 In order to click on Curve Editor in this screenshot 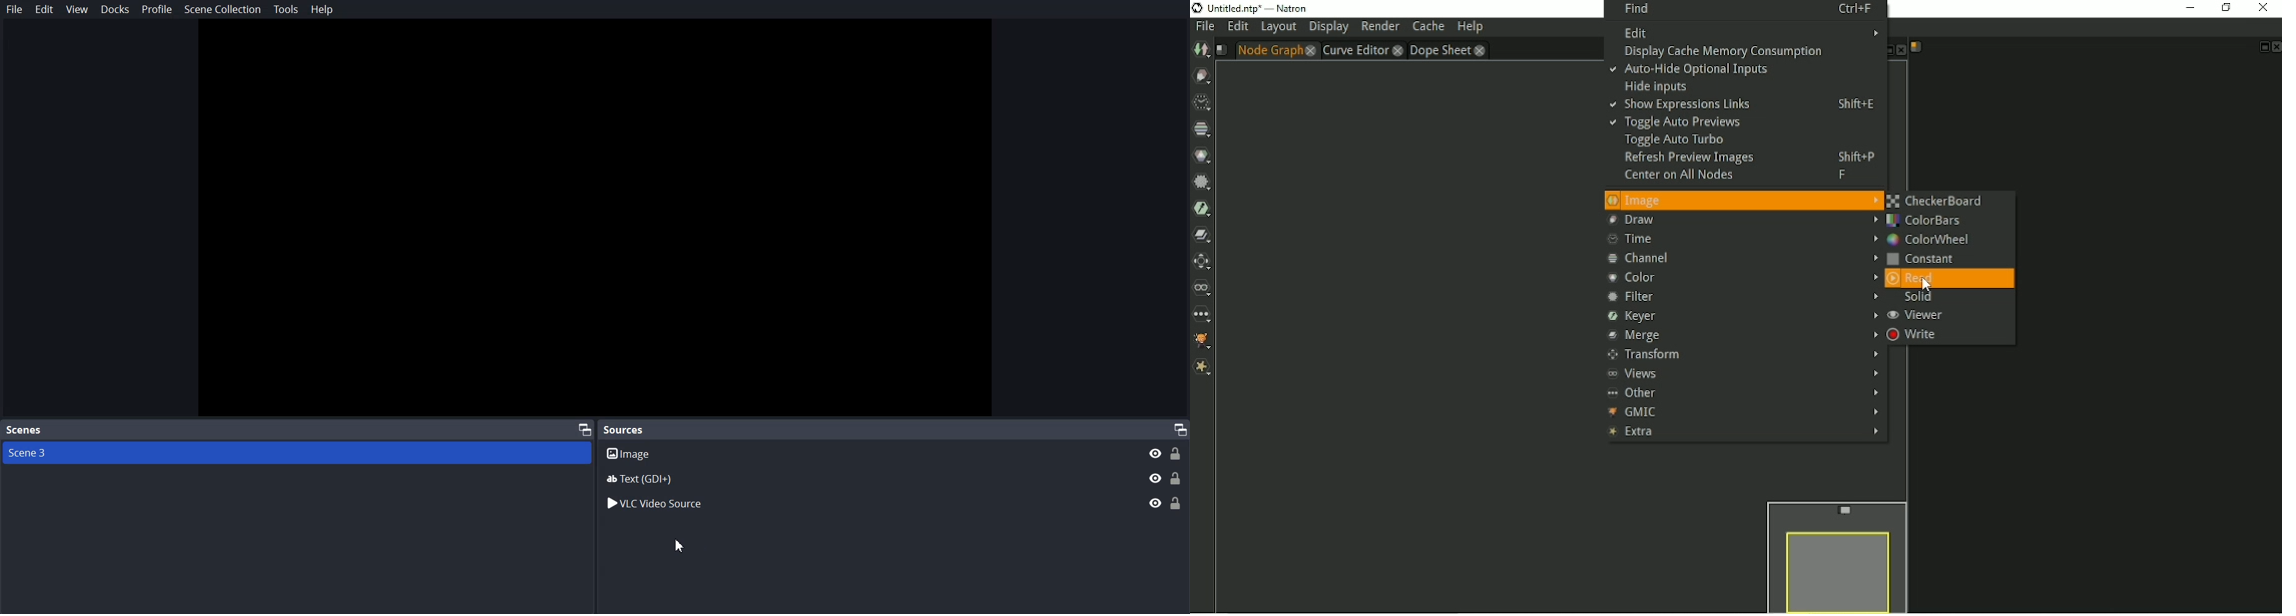, I will do `click(1361, 50)`.